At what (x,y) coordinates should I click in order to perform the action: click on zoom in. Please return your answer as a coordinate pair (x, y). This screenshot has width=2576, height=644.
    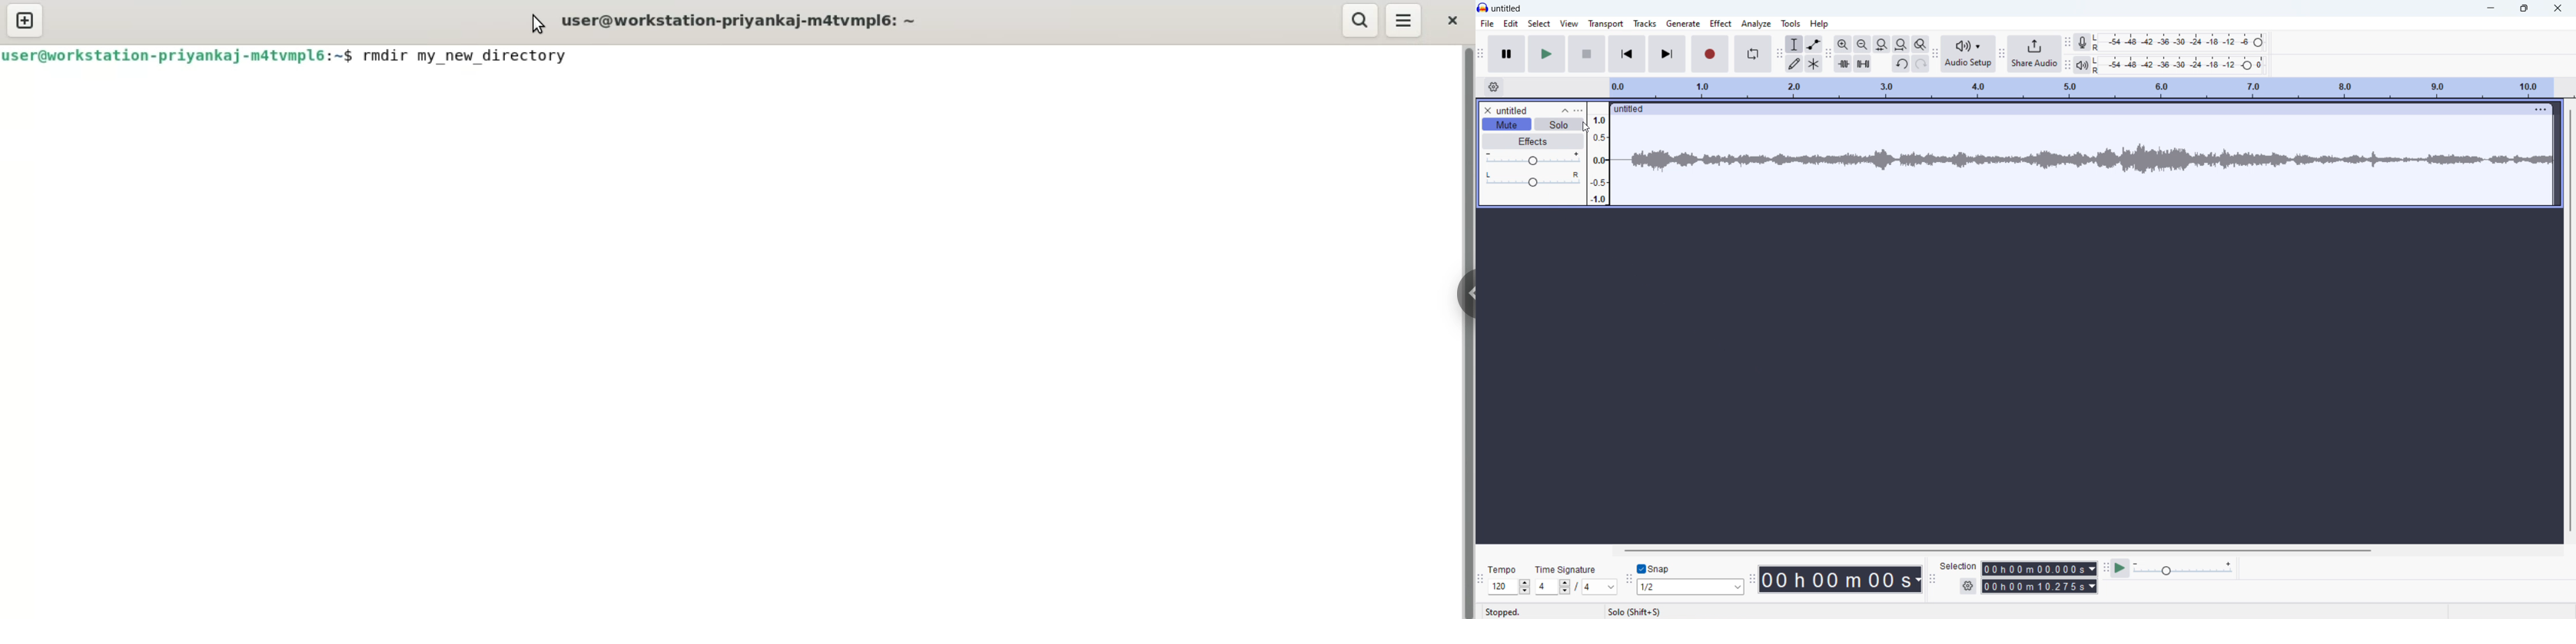
    Looking at the image, I should click on (1844, 44).